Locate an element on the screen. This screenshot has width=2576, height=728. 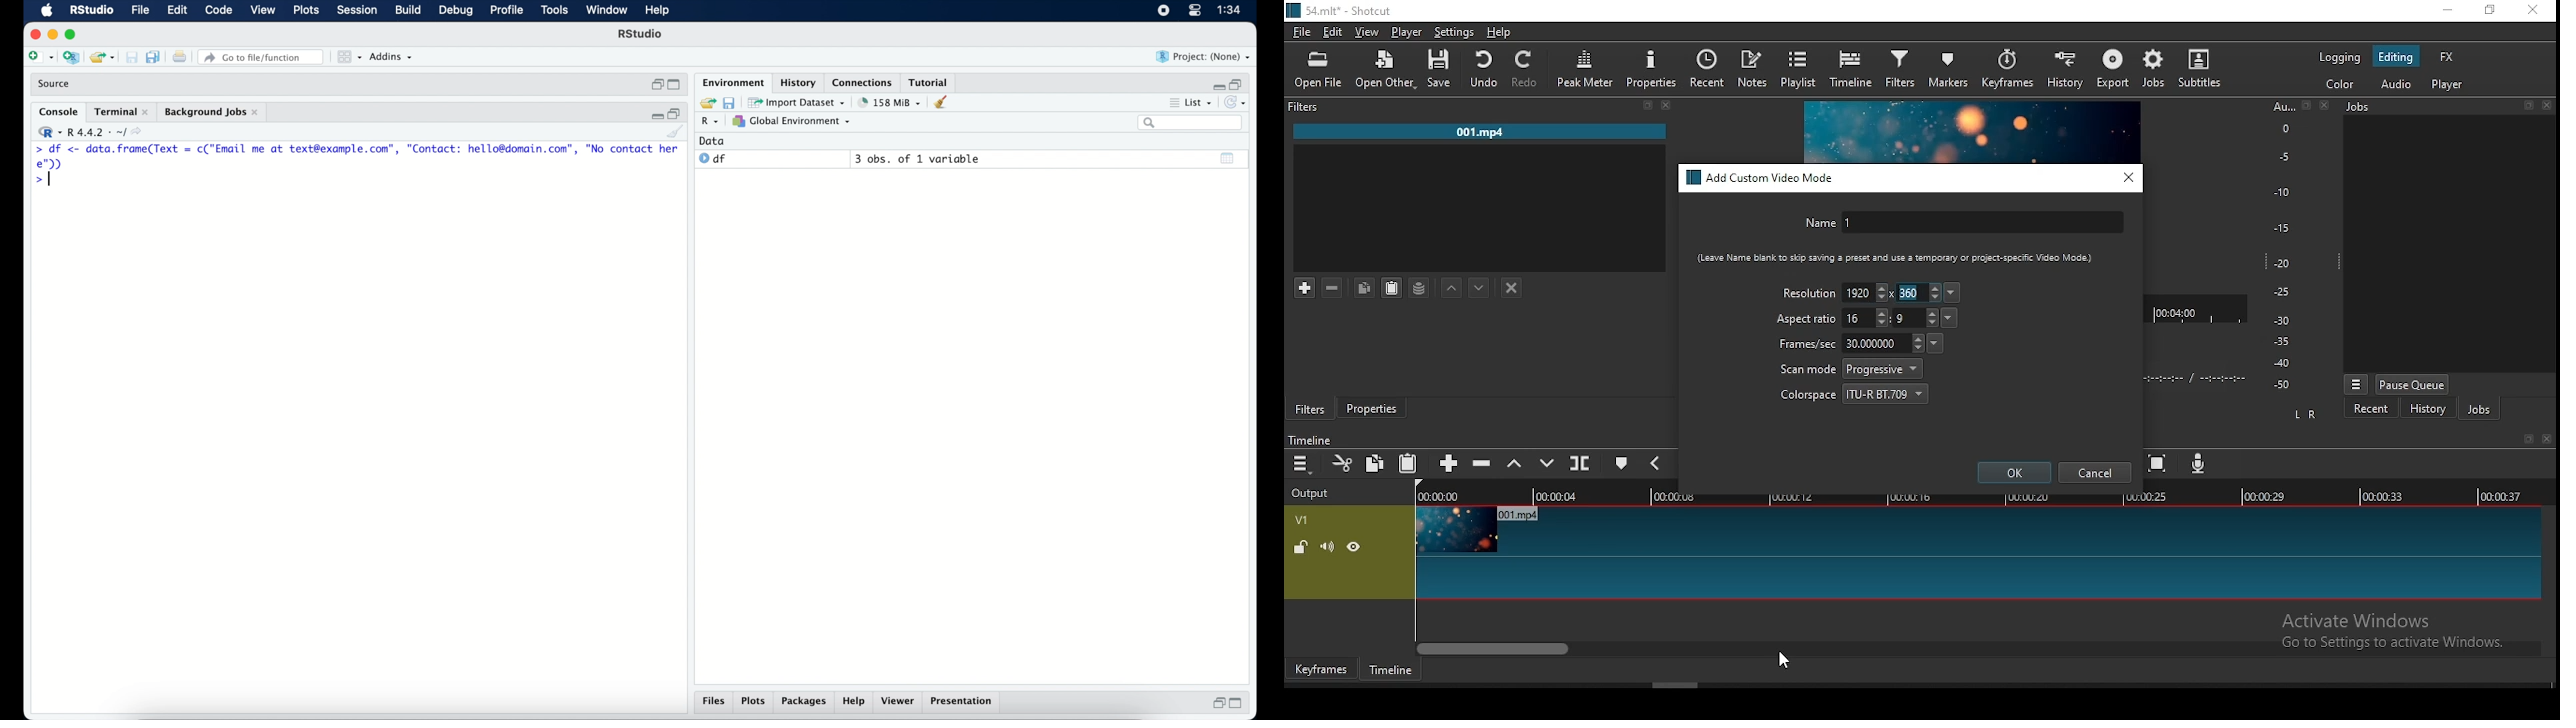
> df <- Se renee = c("Email me at text@example.com”, "Contact: hello@domain.com”, "No contact
here"); is located at coordinates (357, 157).